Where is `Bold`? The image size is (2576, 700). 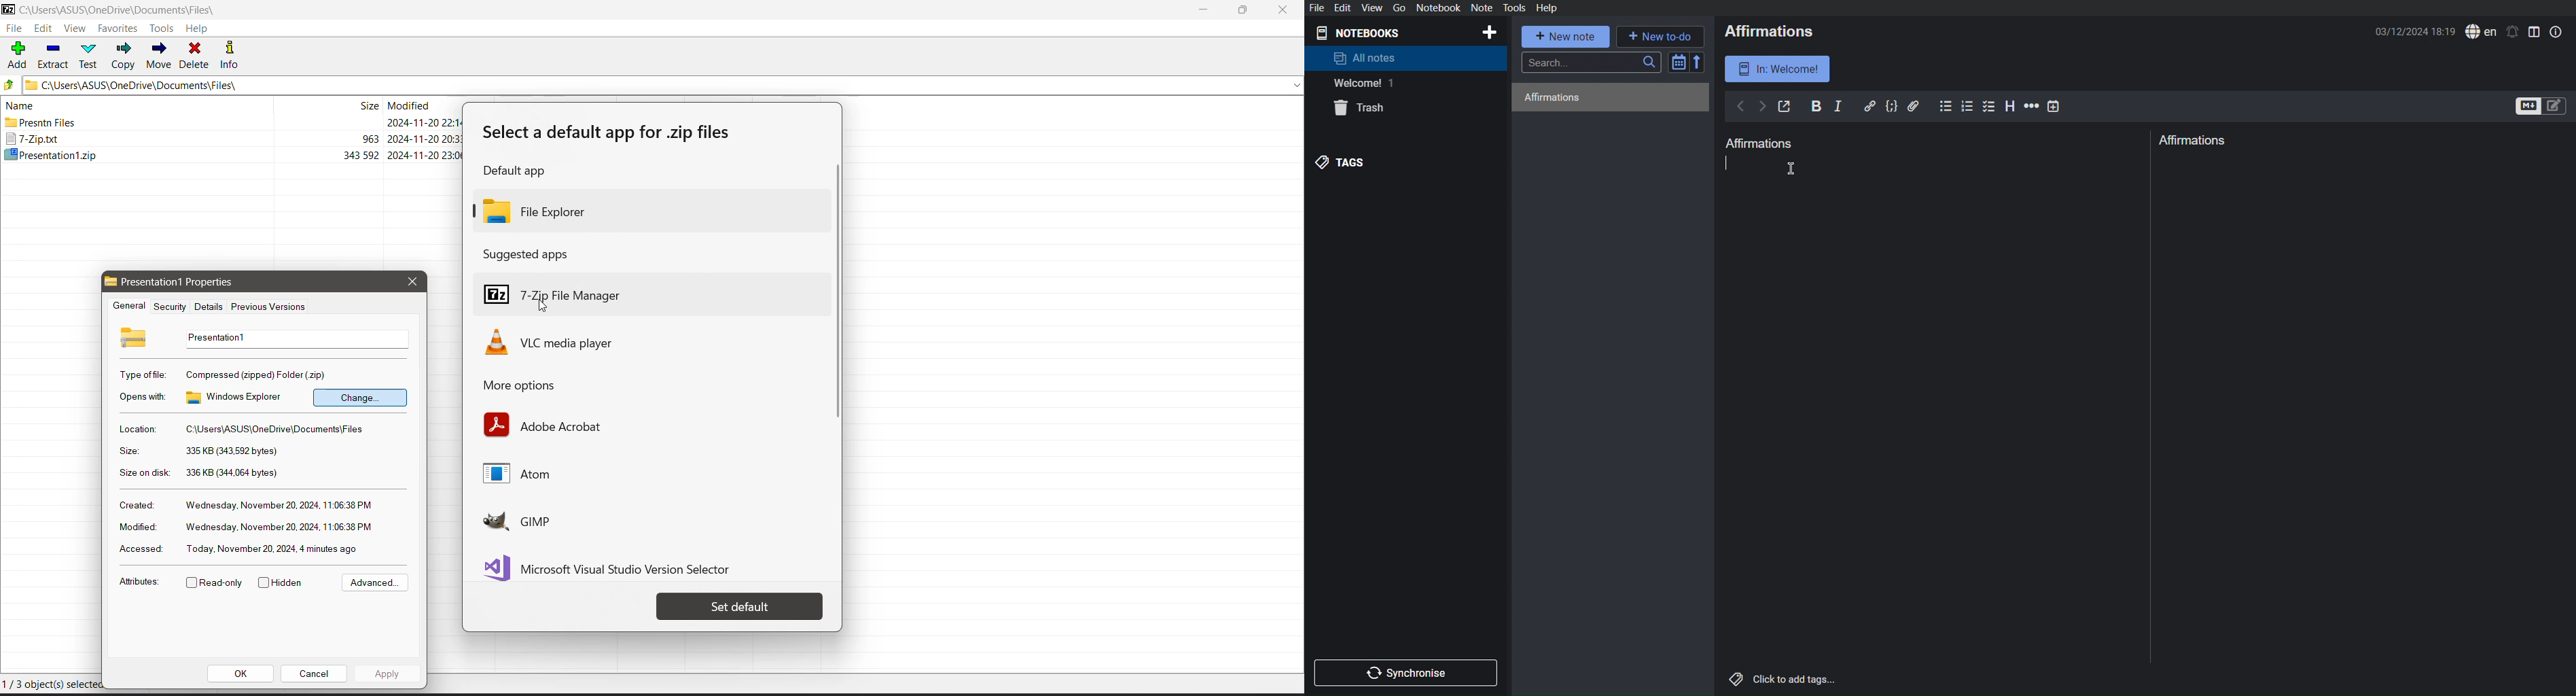
Bold is located at coordinates (1816, 105).